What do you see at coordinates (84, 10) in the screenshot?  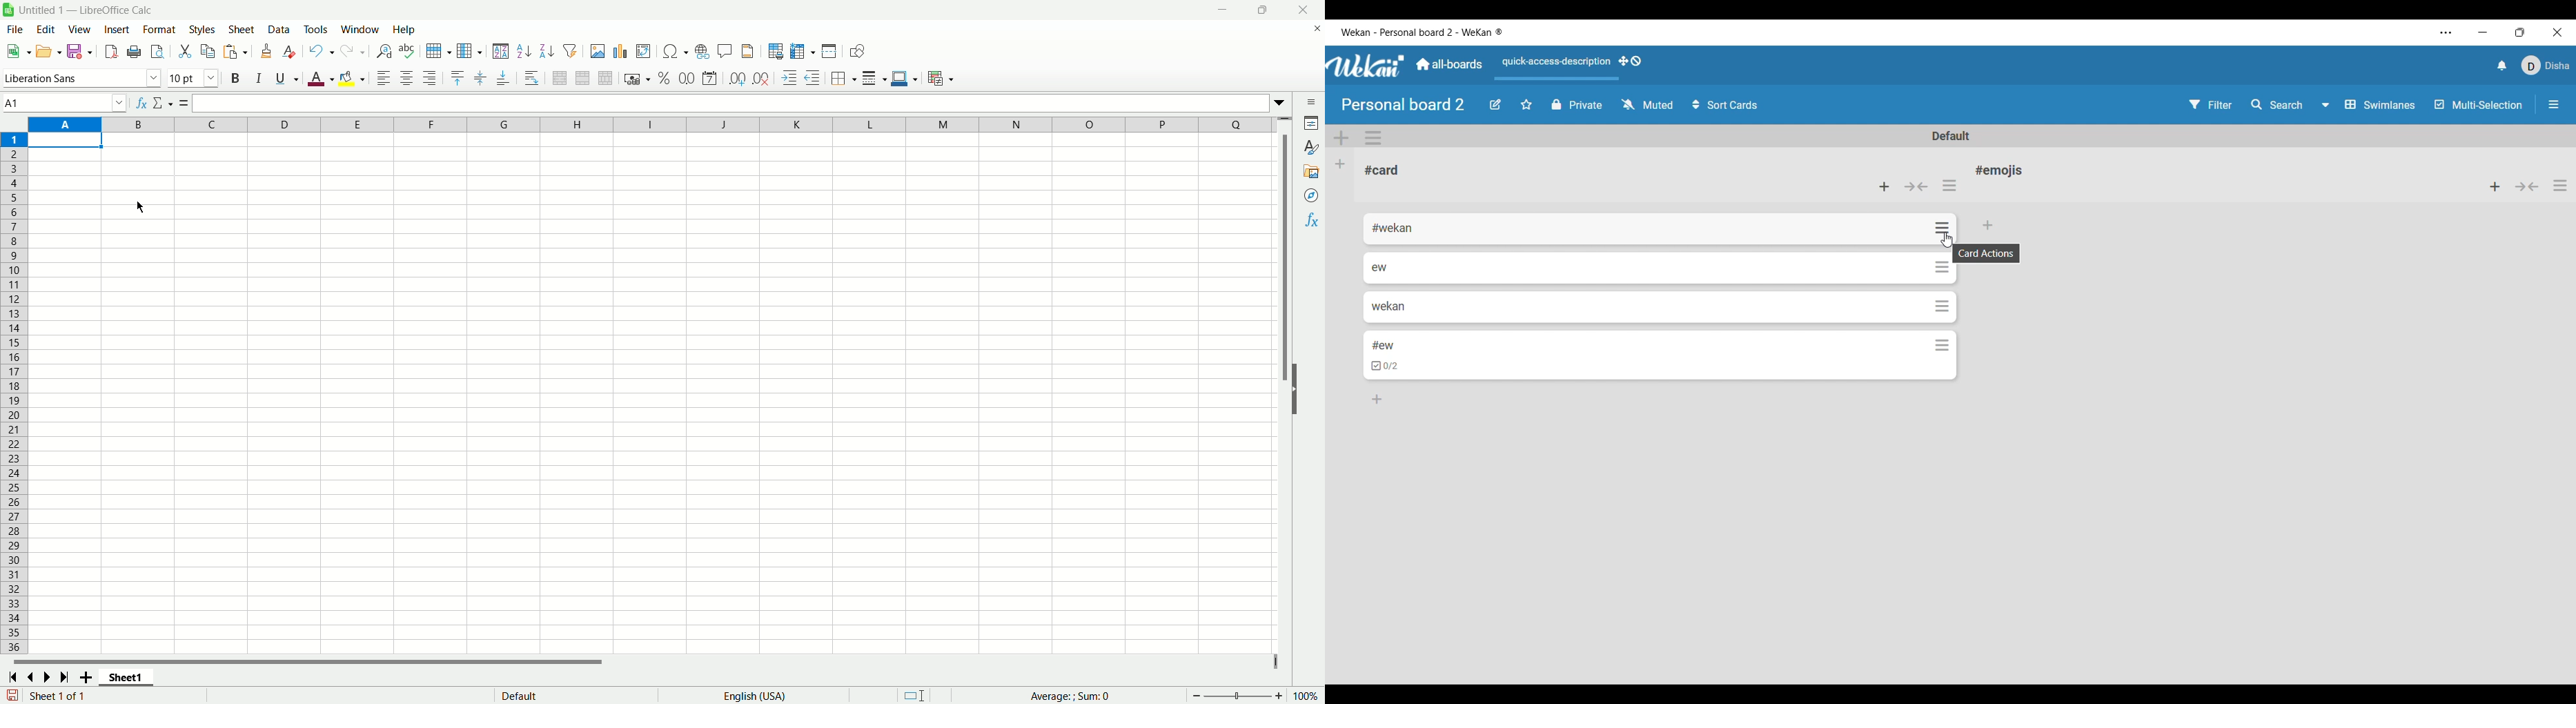 I see `Untitled1 - LibreOffice Calc` at bounding box center [84, 10].